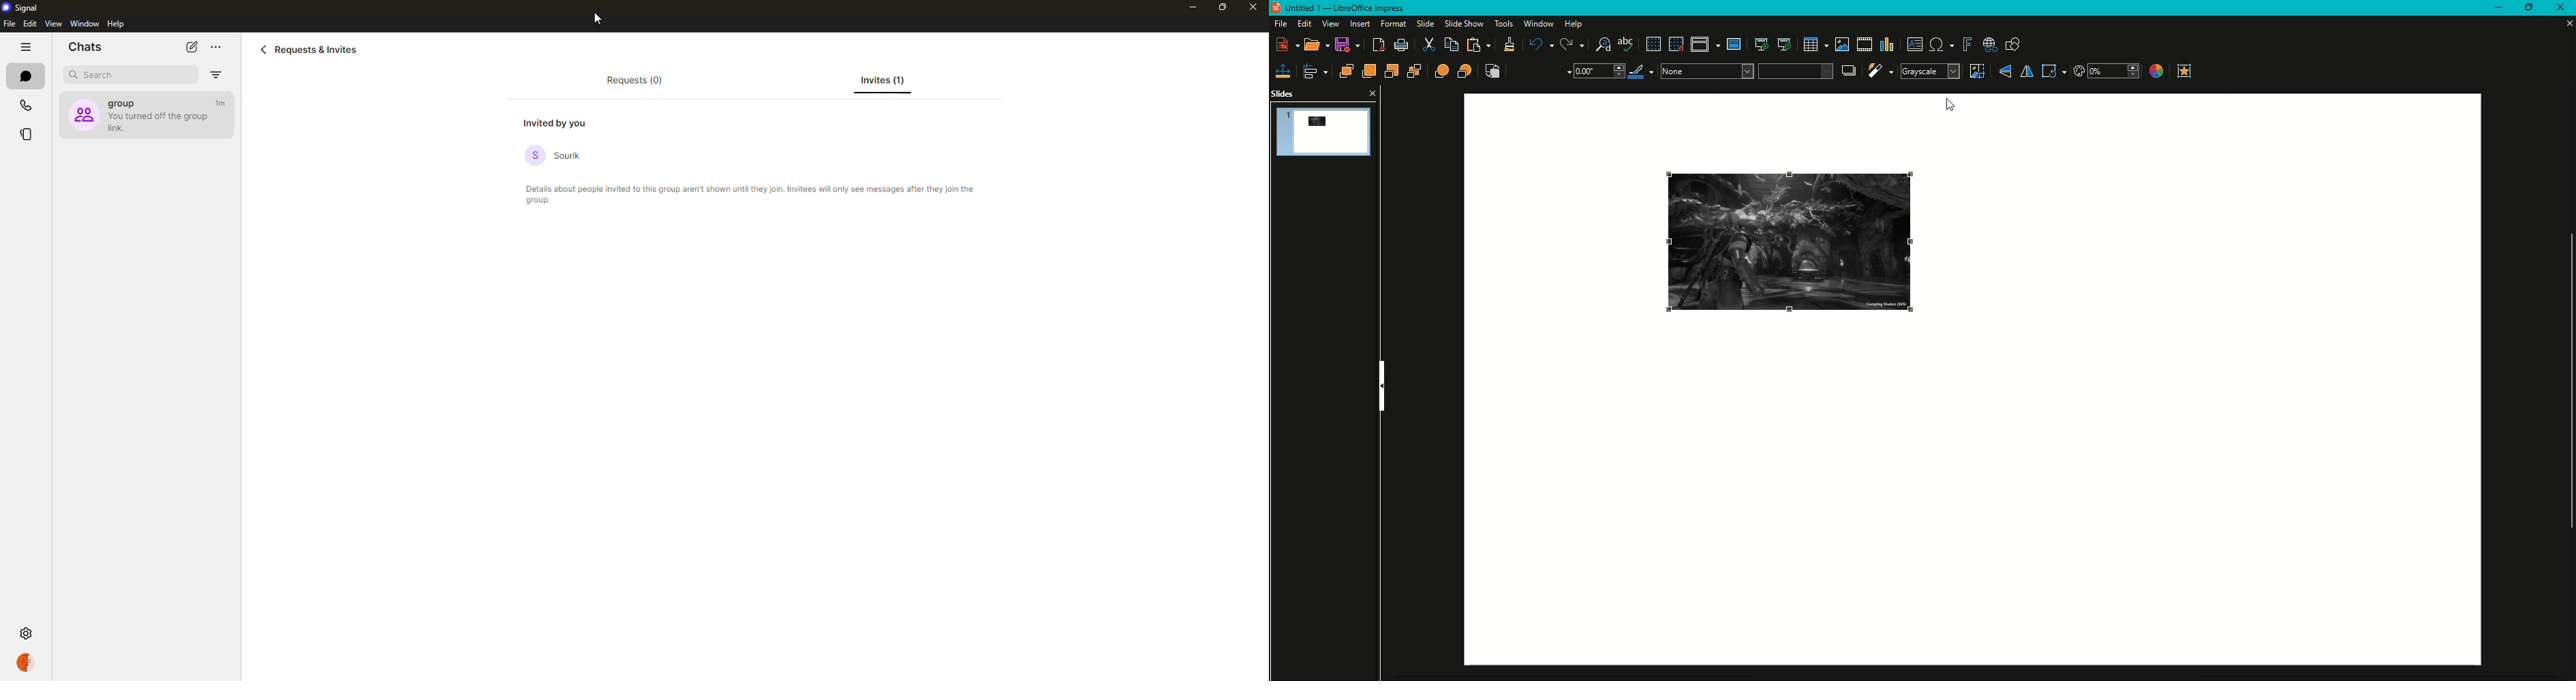 The image size is (2576, 700). What do you see at coordinates (1255, 8) in the screenshot?
I see `close` at bounding box center [1255, 8].